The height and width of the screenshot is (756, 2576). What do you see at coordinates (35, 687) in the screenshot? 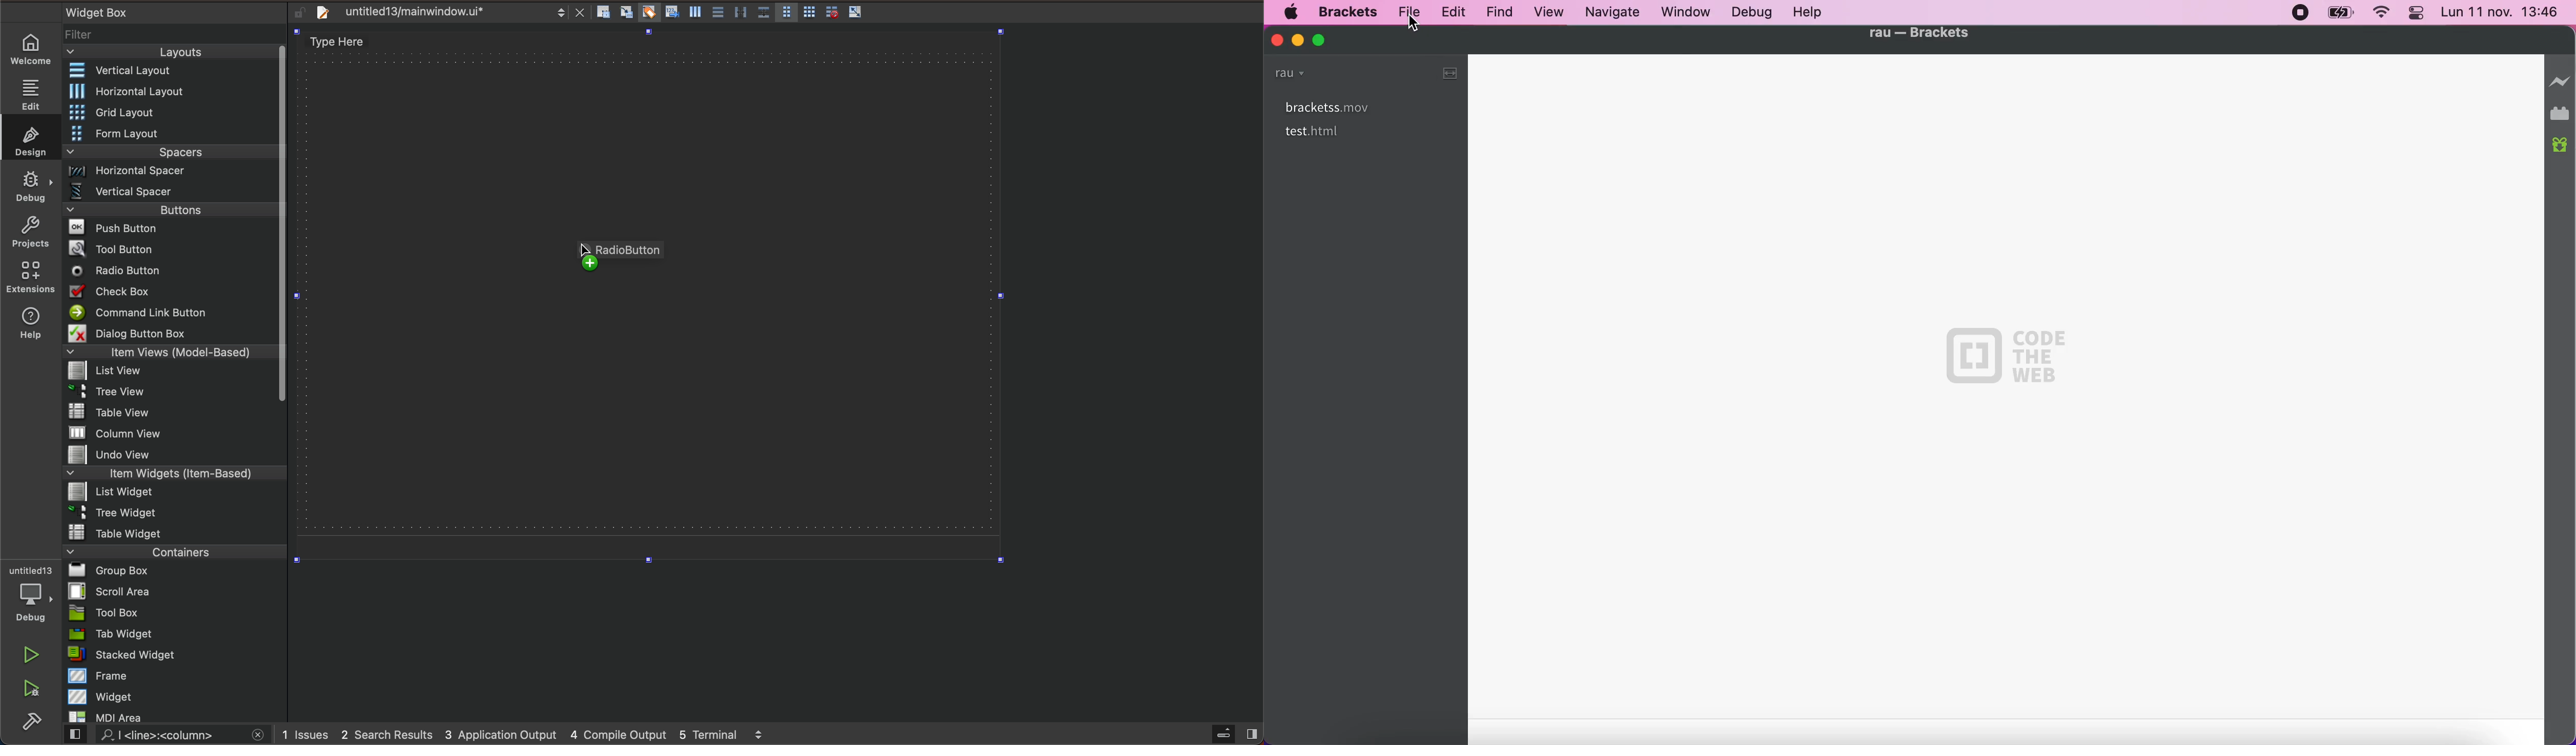
I see `run and debug` at bounding box center [35, 687].